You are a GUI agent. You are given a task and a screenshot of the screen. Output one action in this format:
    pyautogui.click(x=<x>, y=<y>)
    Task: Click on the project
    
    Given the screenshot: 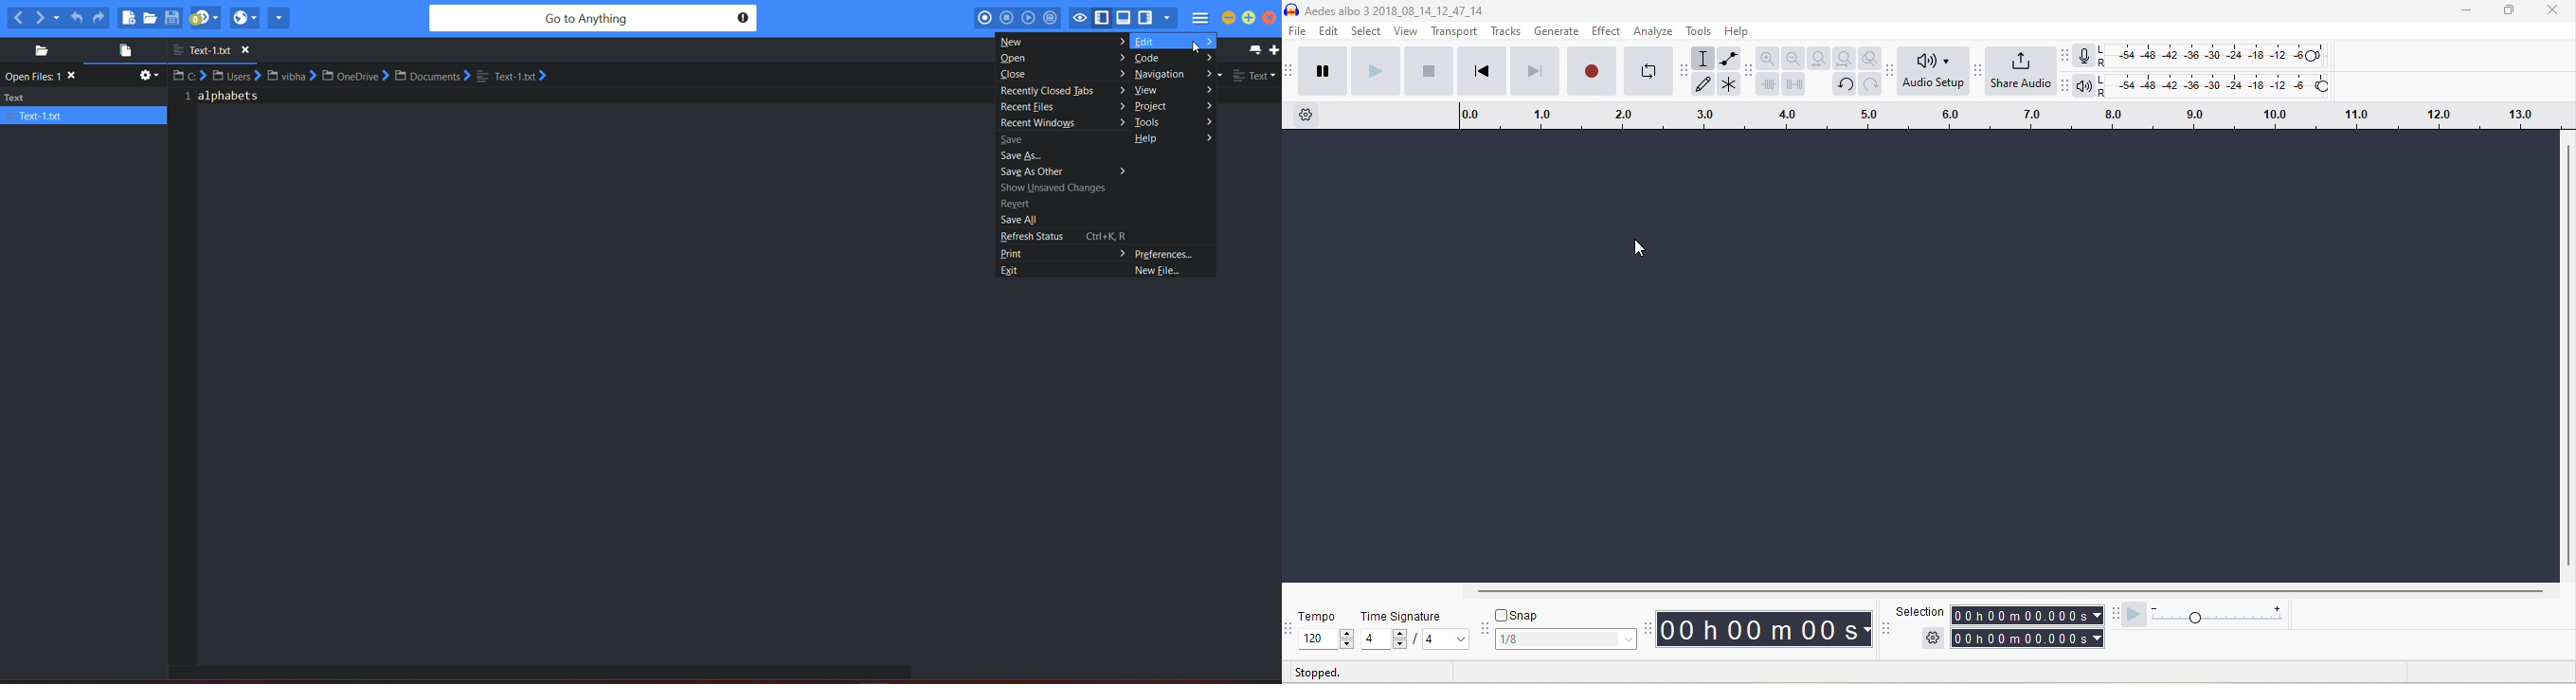 What is the action you would take?
    pyautogui.click(x=1153, y=106)
    